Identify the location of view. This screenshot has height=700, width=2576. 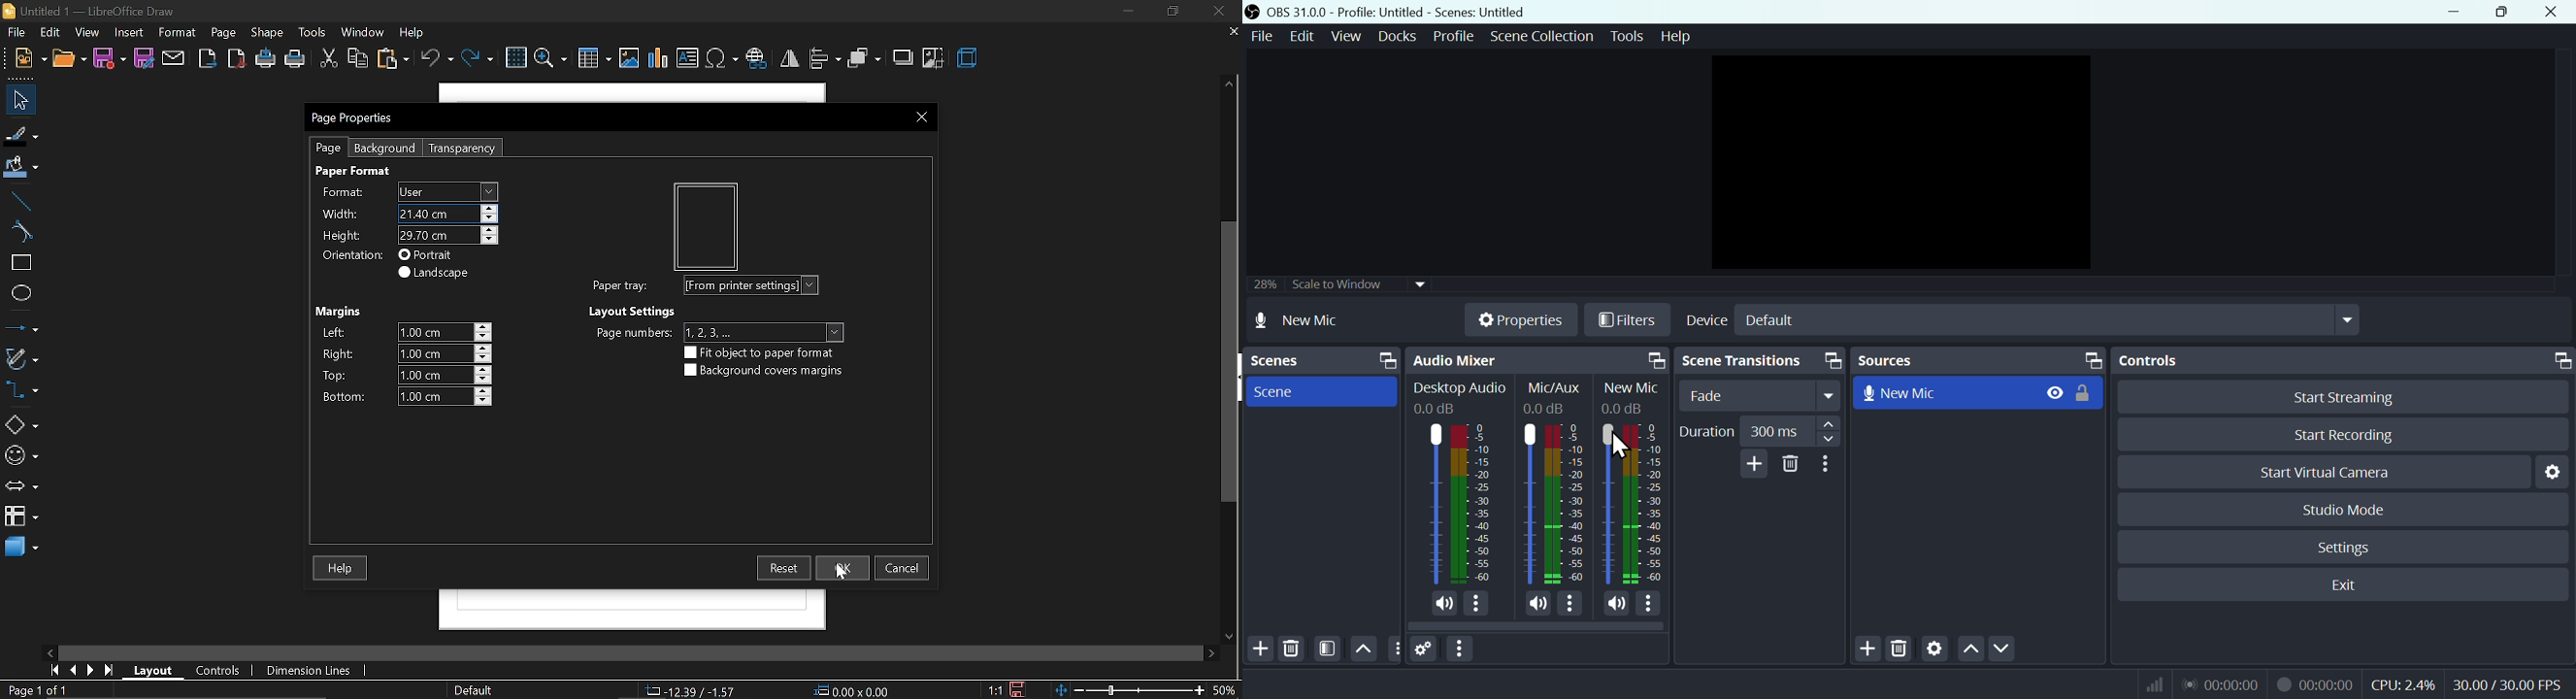
(87, 33).